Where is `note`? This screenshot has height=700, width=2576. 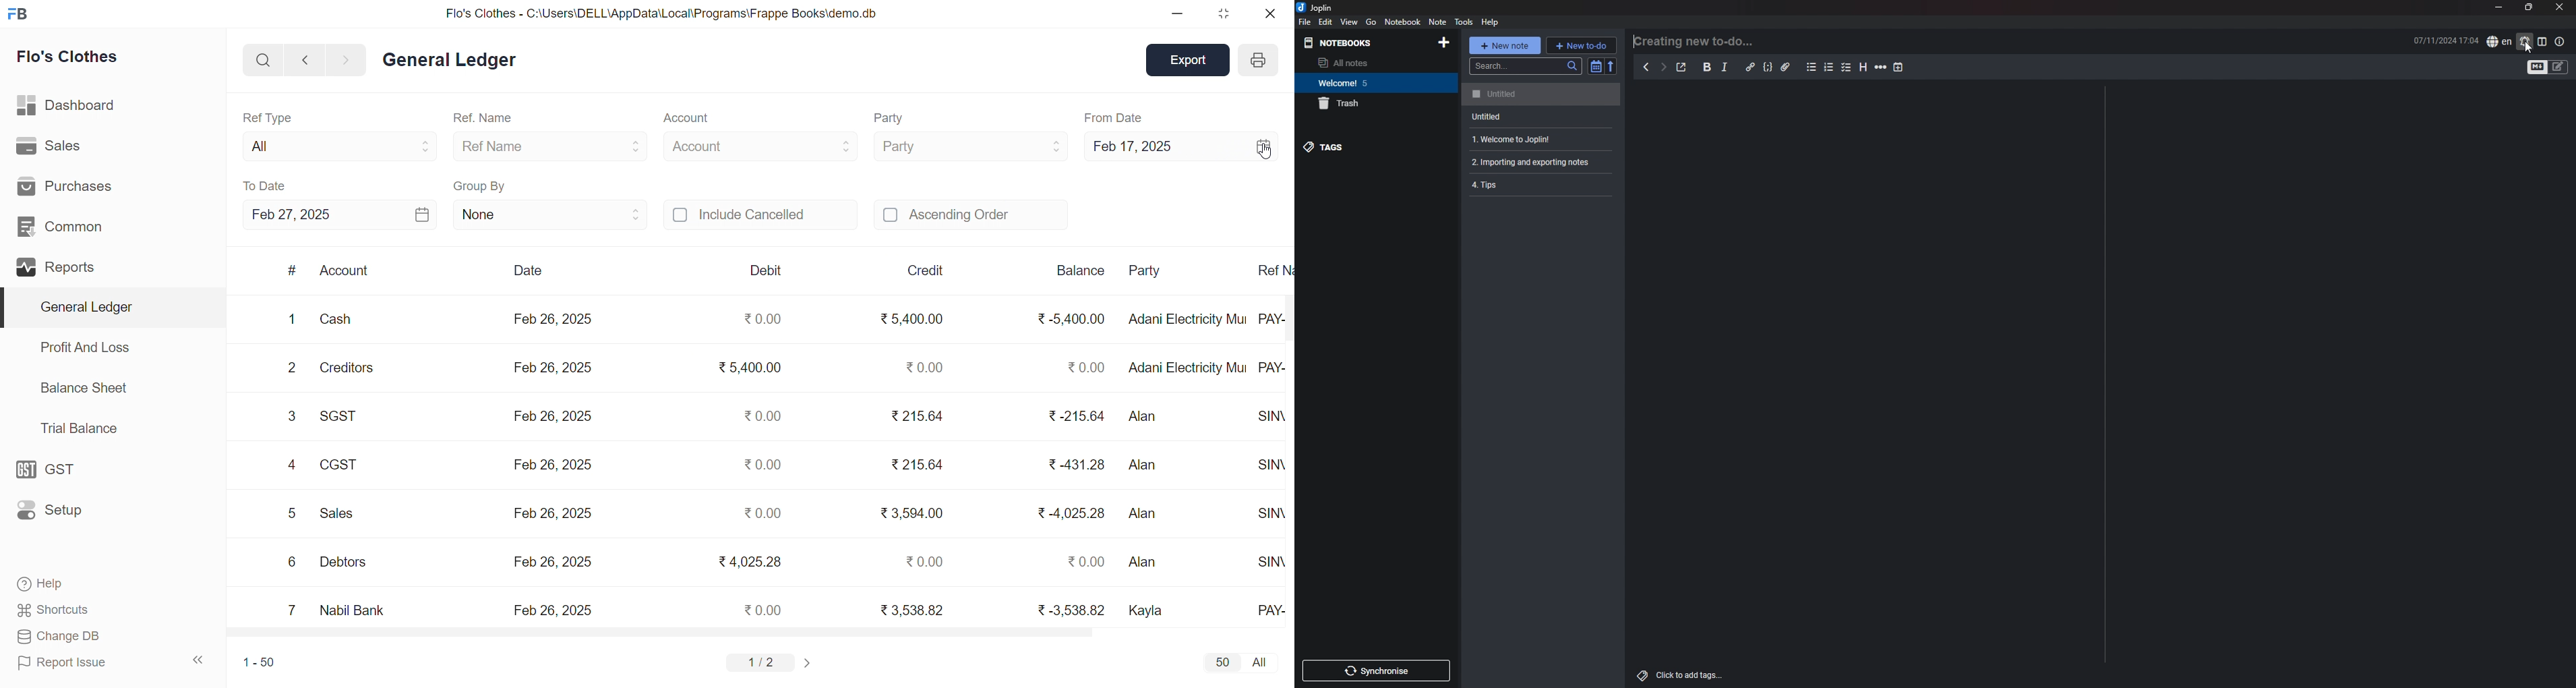 note is located at coordinates (1437, 22).